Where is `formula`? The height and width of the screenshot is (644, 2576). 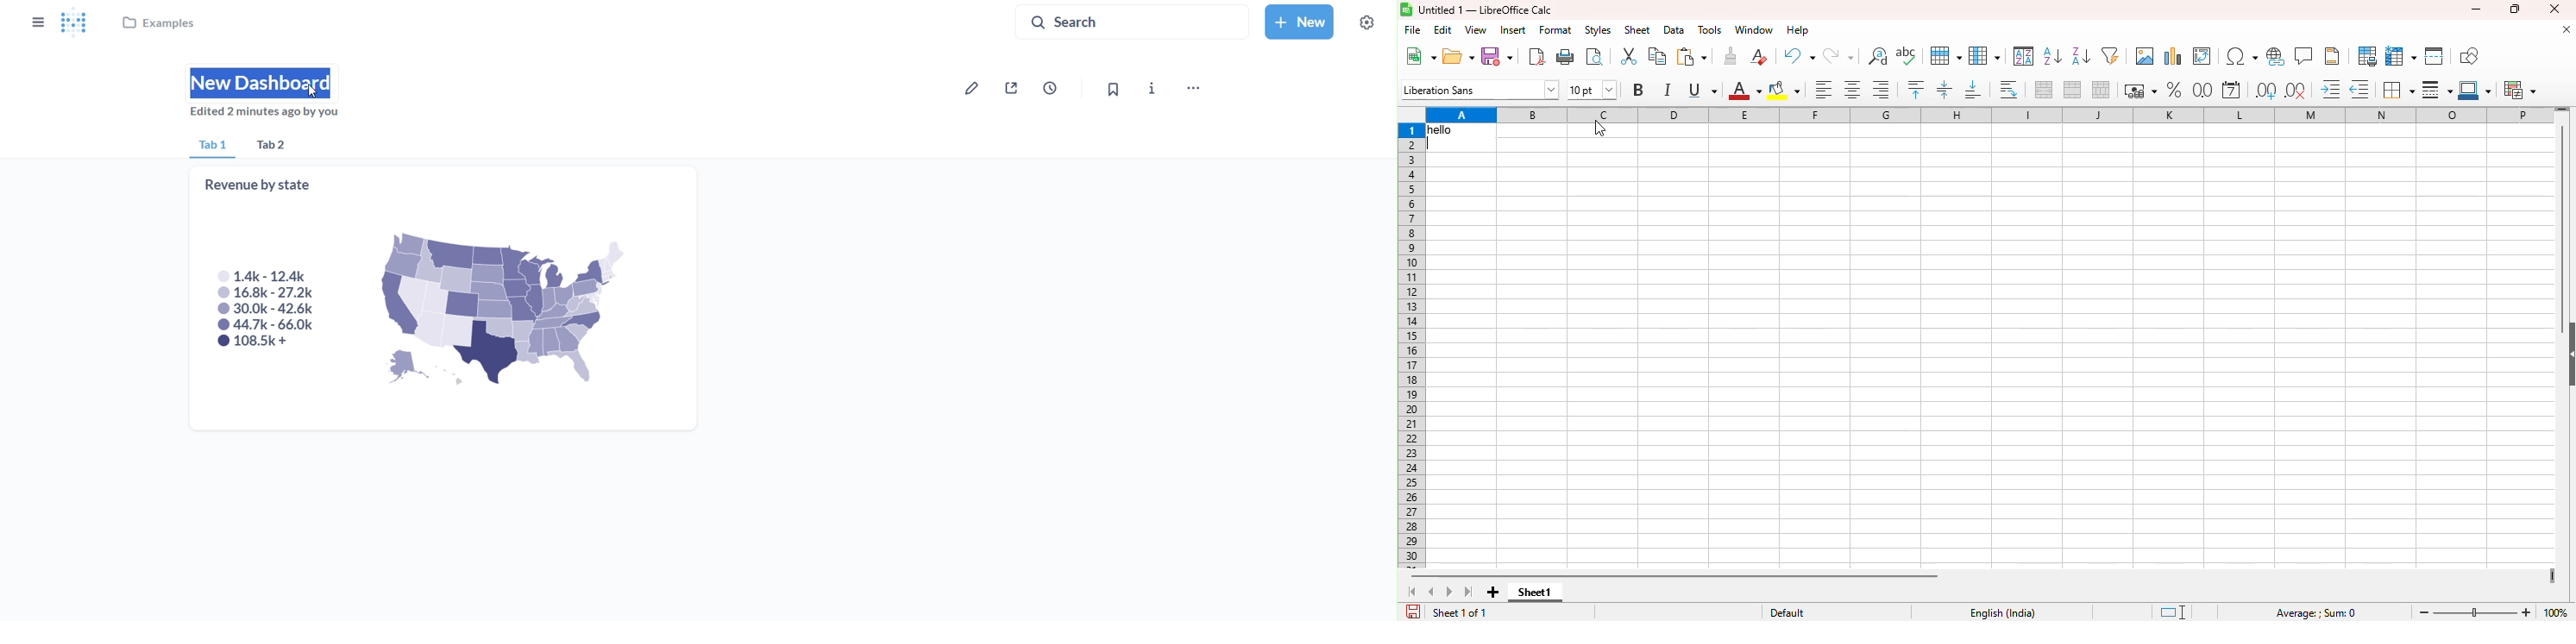 formula is located at coordinates (2316, 613).